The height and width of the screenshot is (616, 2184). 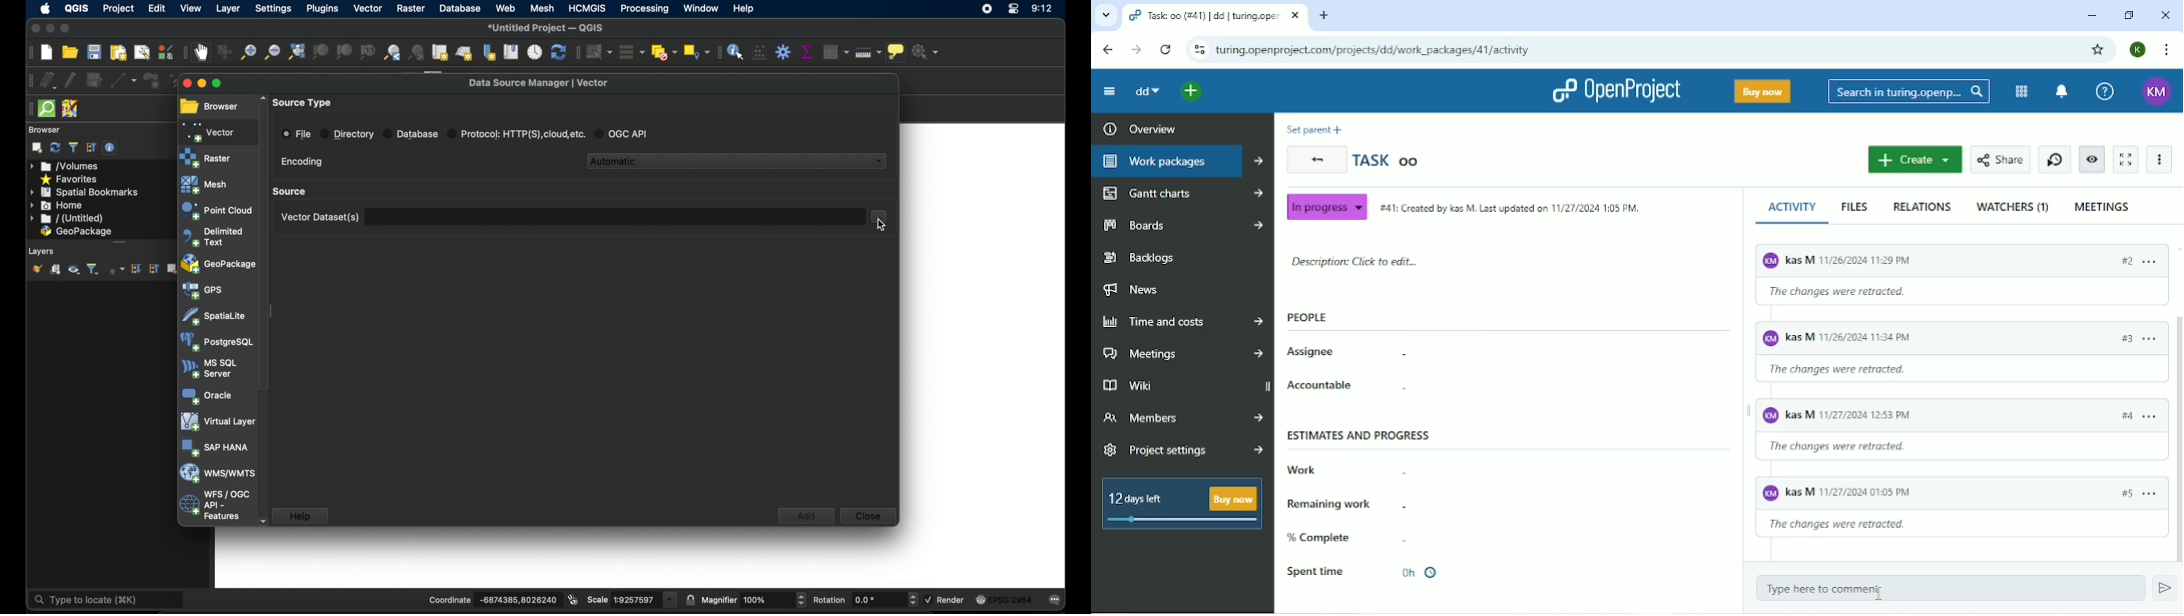 What do you see at coordinates (36, 269) in the screenshot?
I see `show layer styling panel` at bounding box center [36, 269].